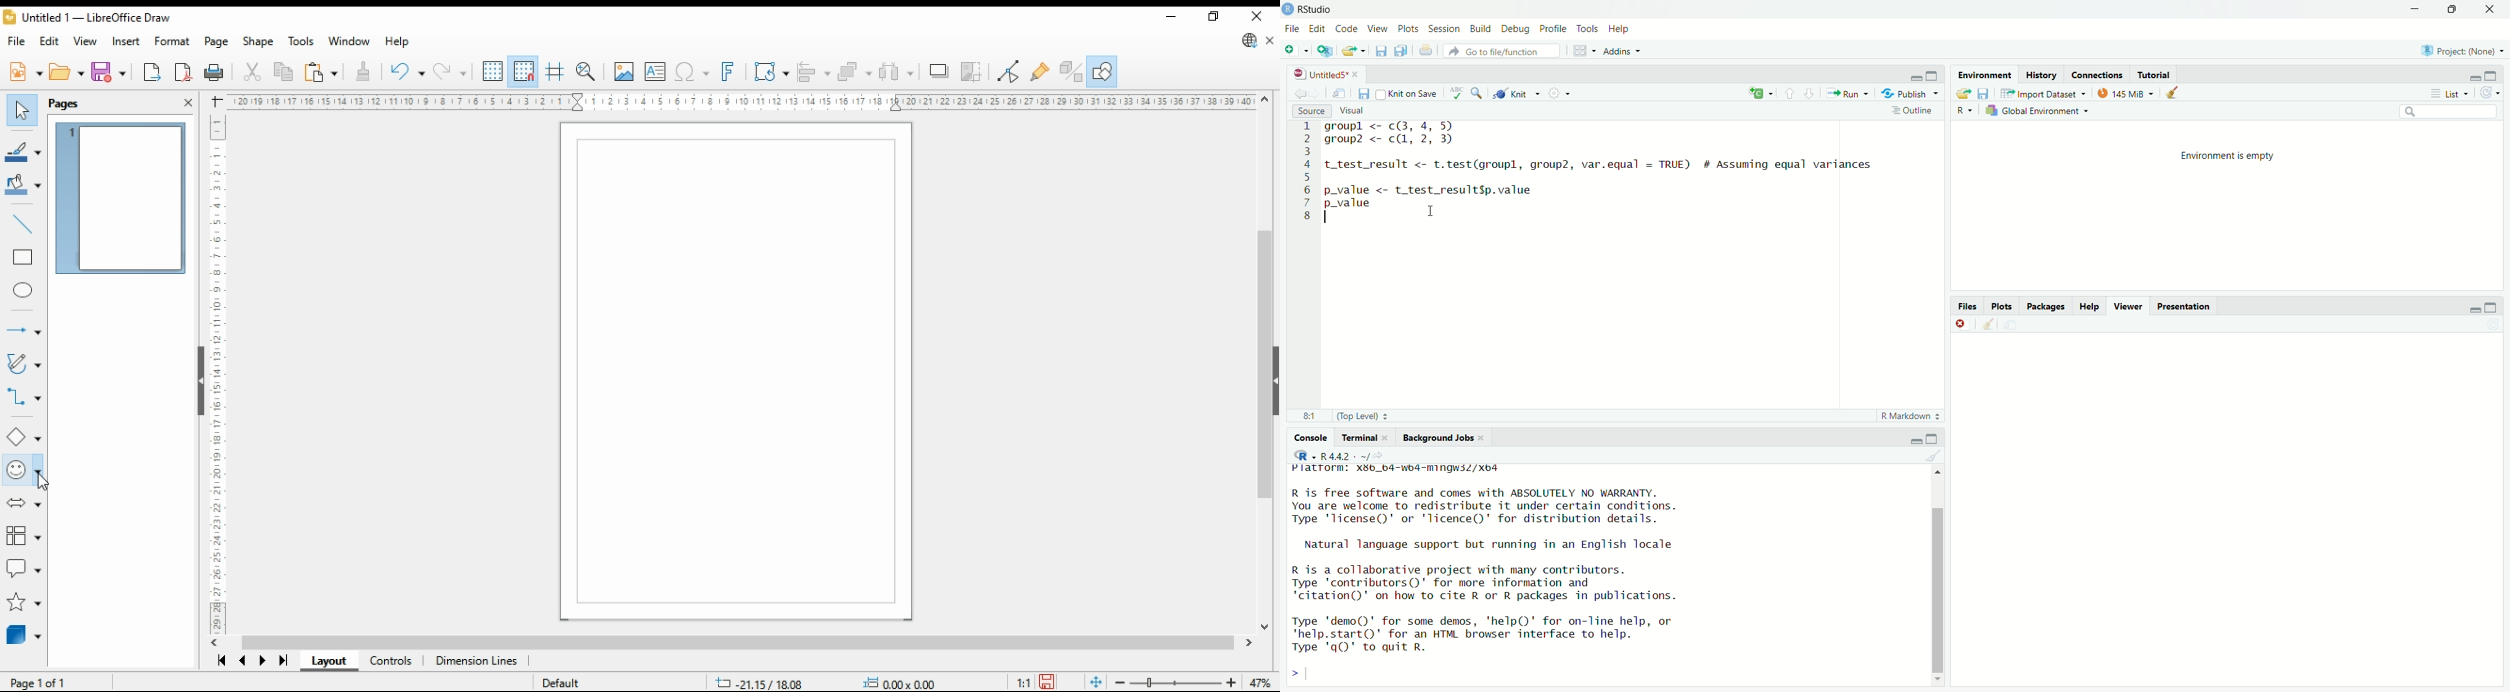 This screenshot has width=2520, height=700. Describe the element at coordinates (1514, 27) in the screenshot. I see `Debug` at that location.